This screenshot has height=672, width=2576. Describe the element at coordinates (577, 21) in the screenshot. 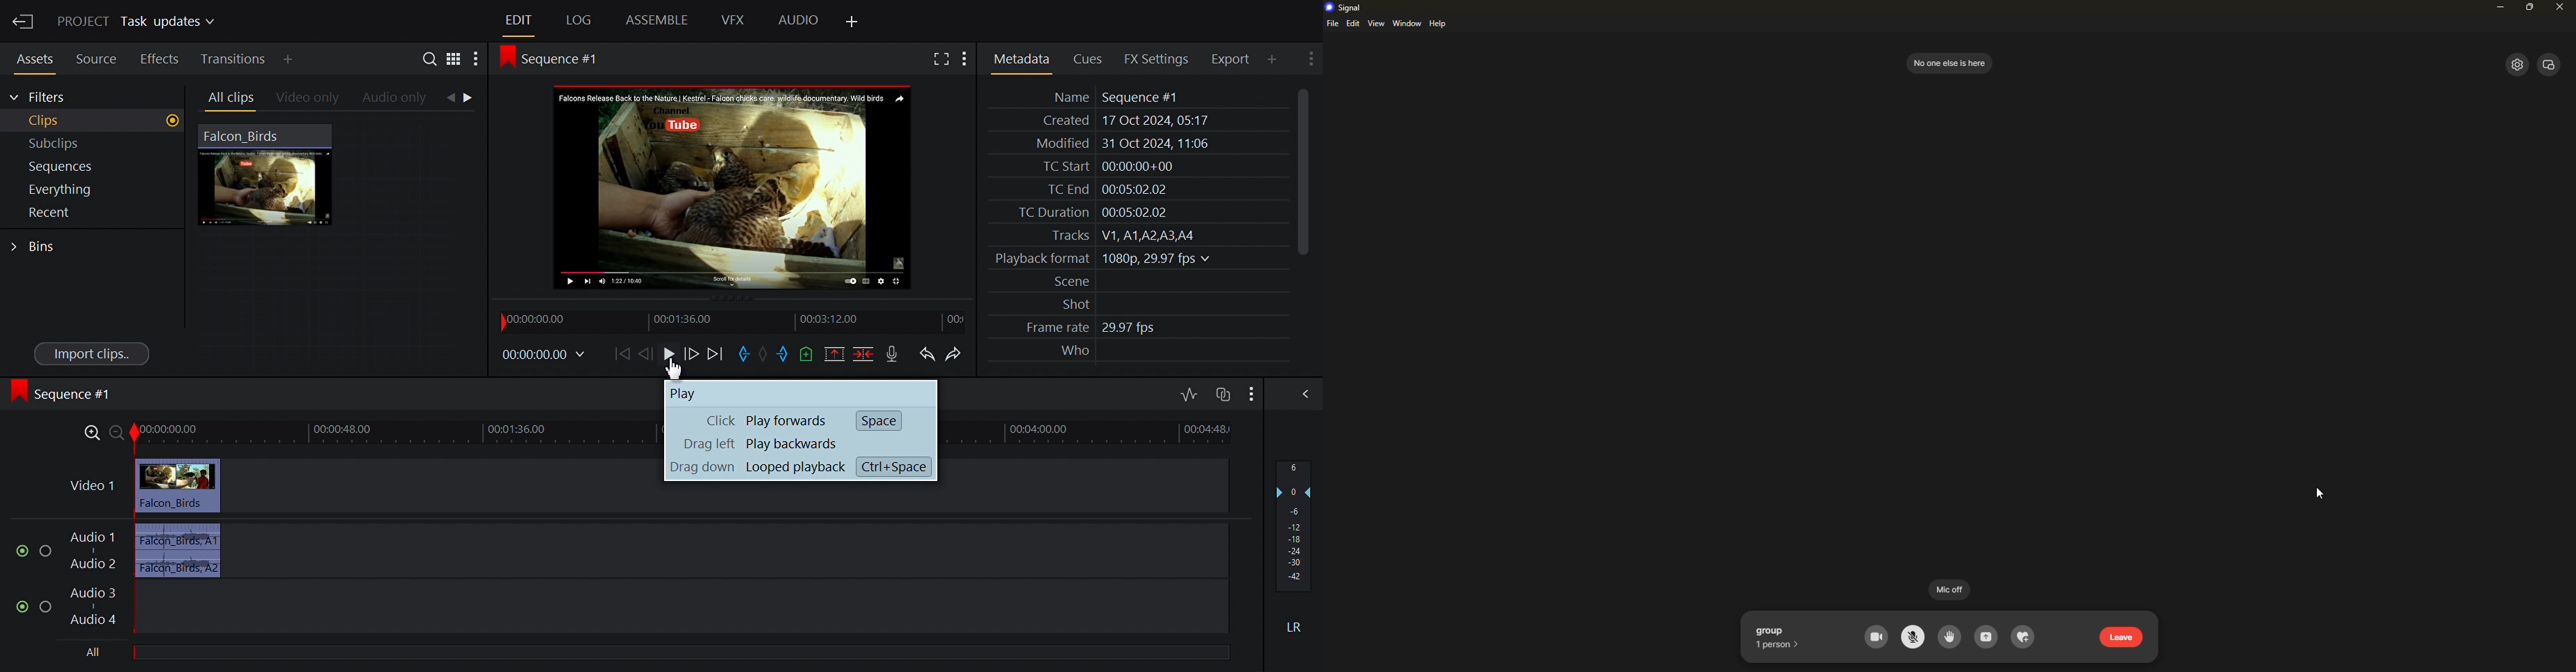

I see `Log` at that location.